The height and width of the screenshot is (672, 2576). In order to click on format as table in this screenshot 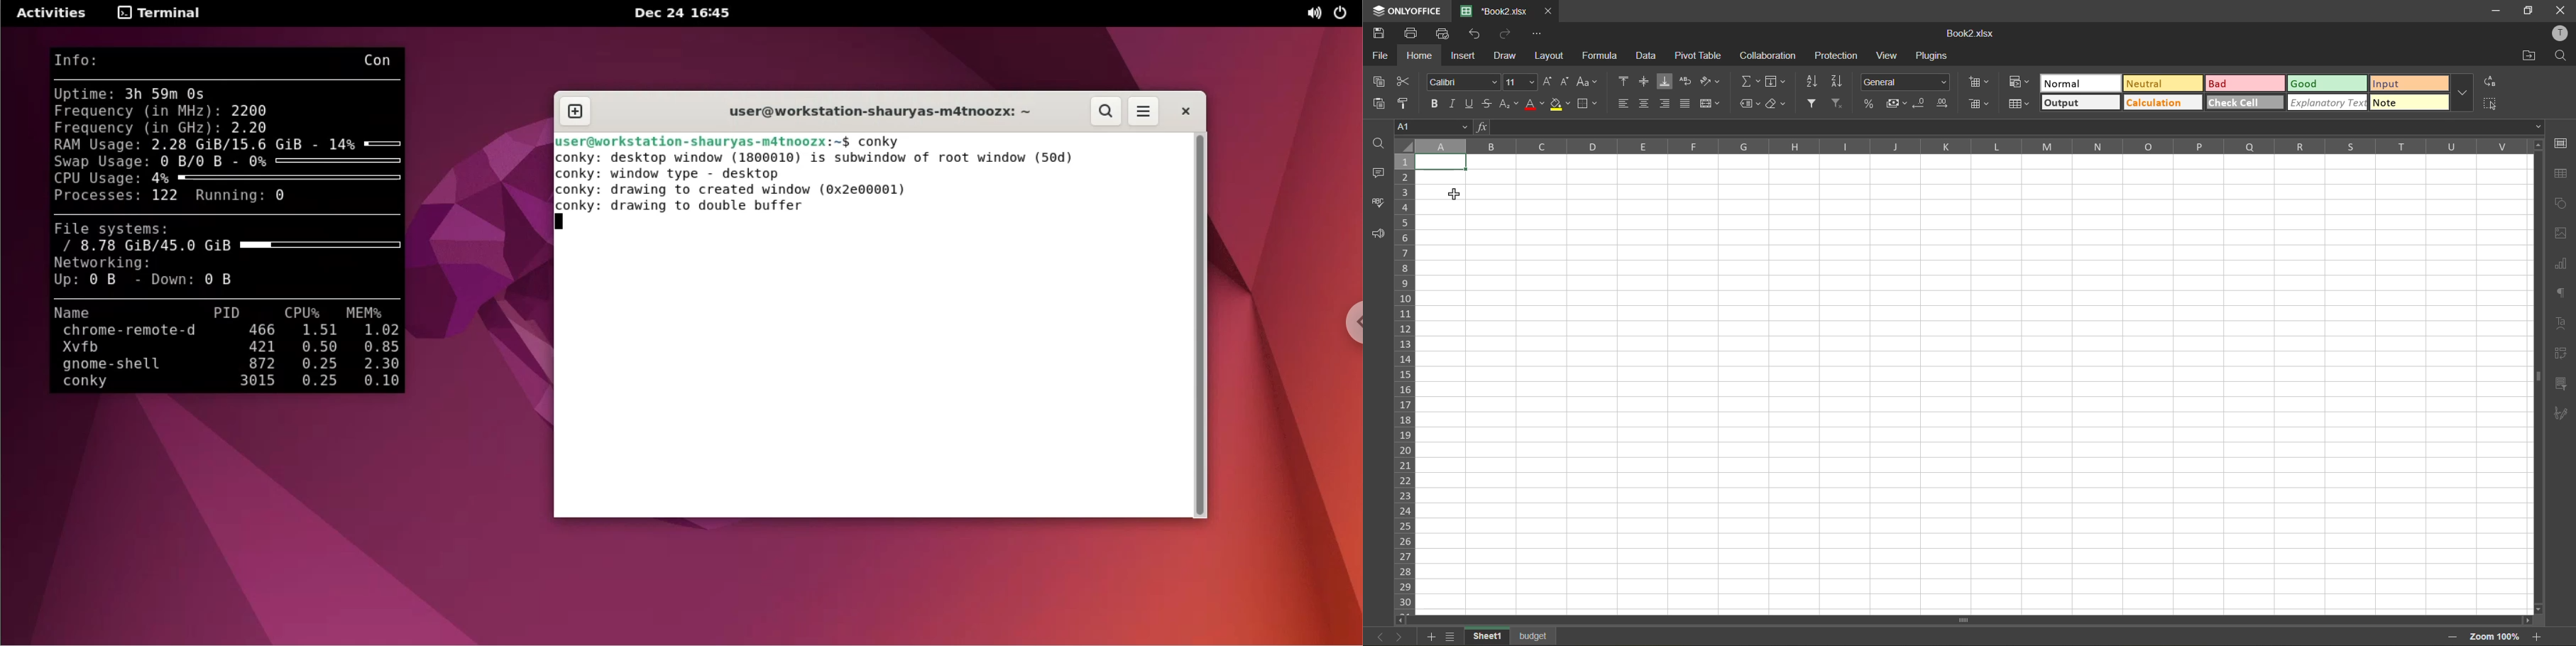, I will do `click(2018, 104)`.